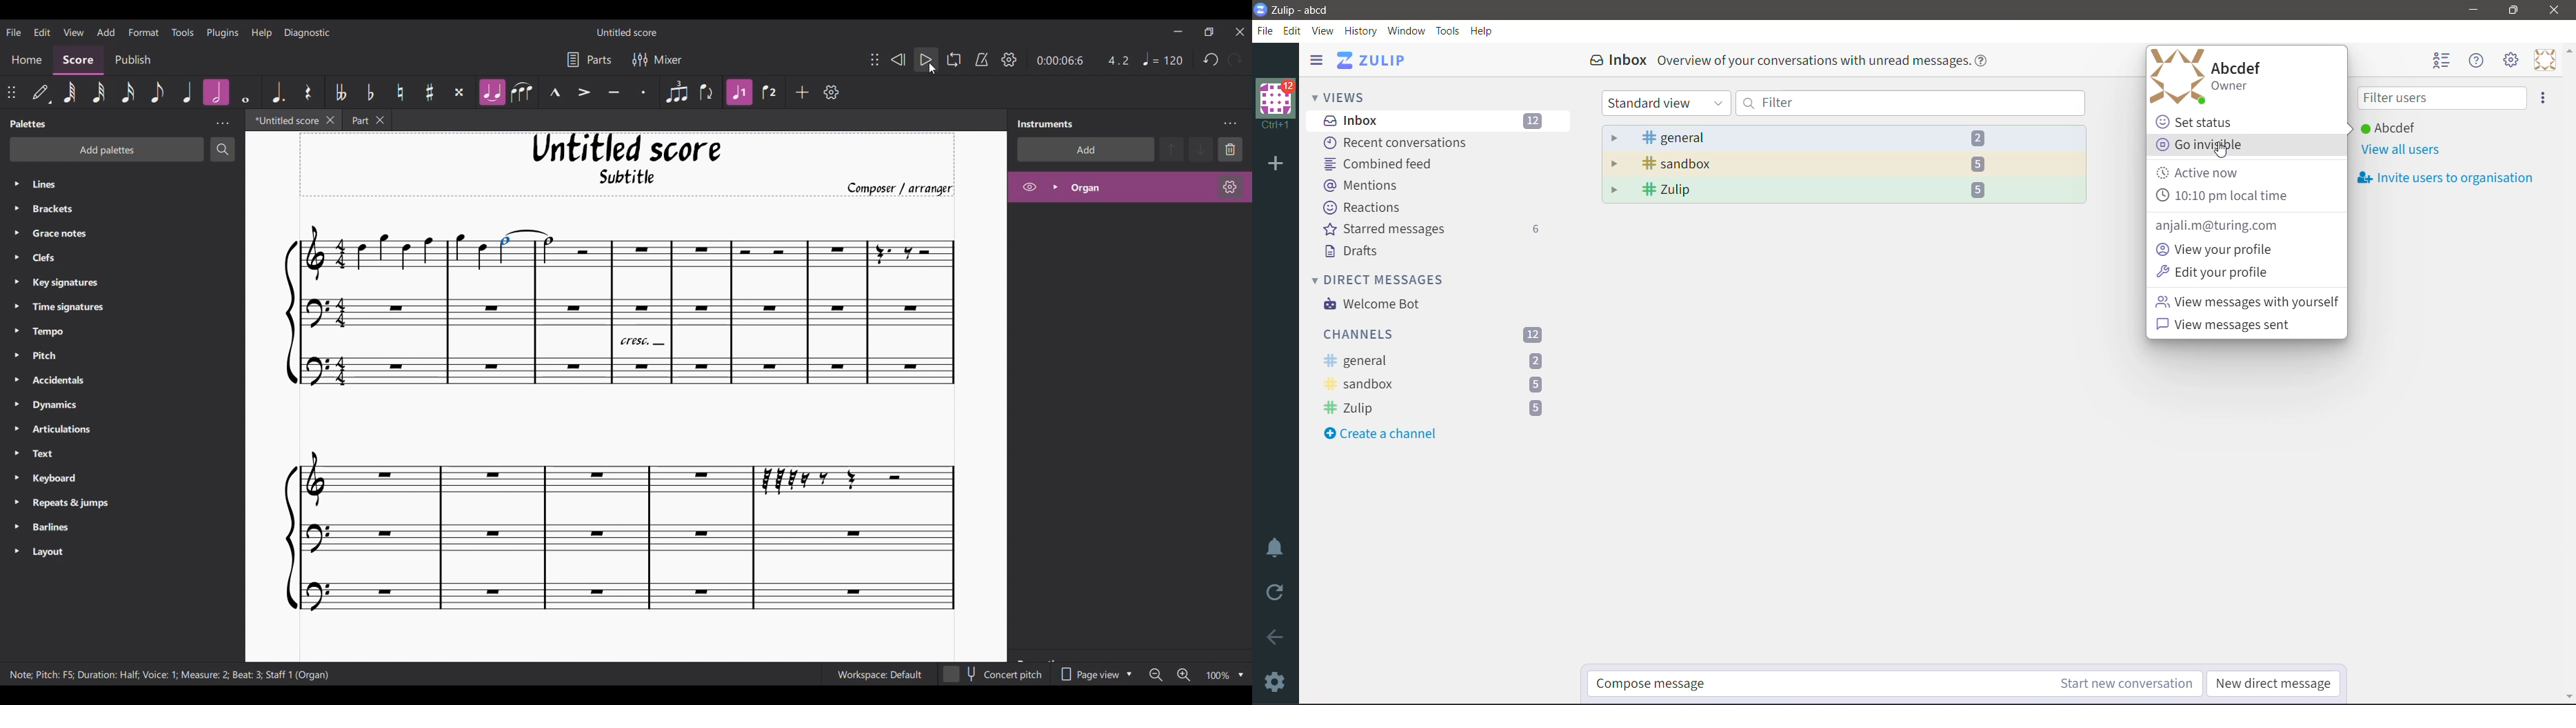  Describe the element at coordinates (2206, 121) in the screenshot. I see `Set status` at that location.